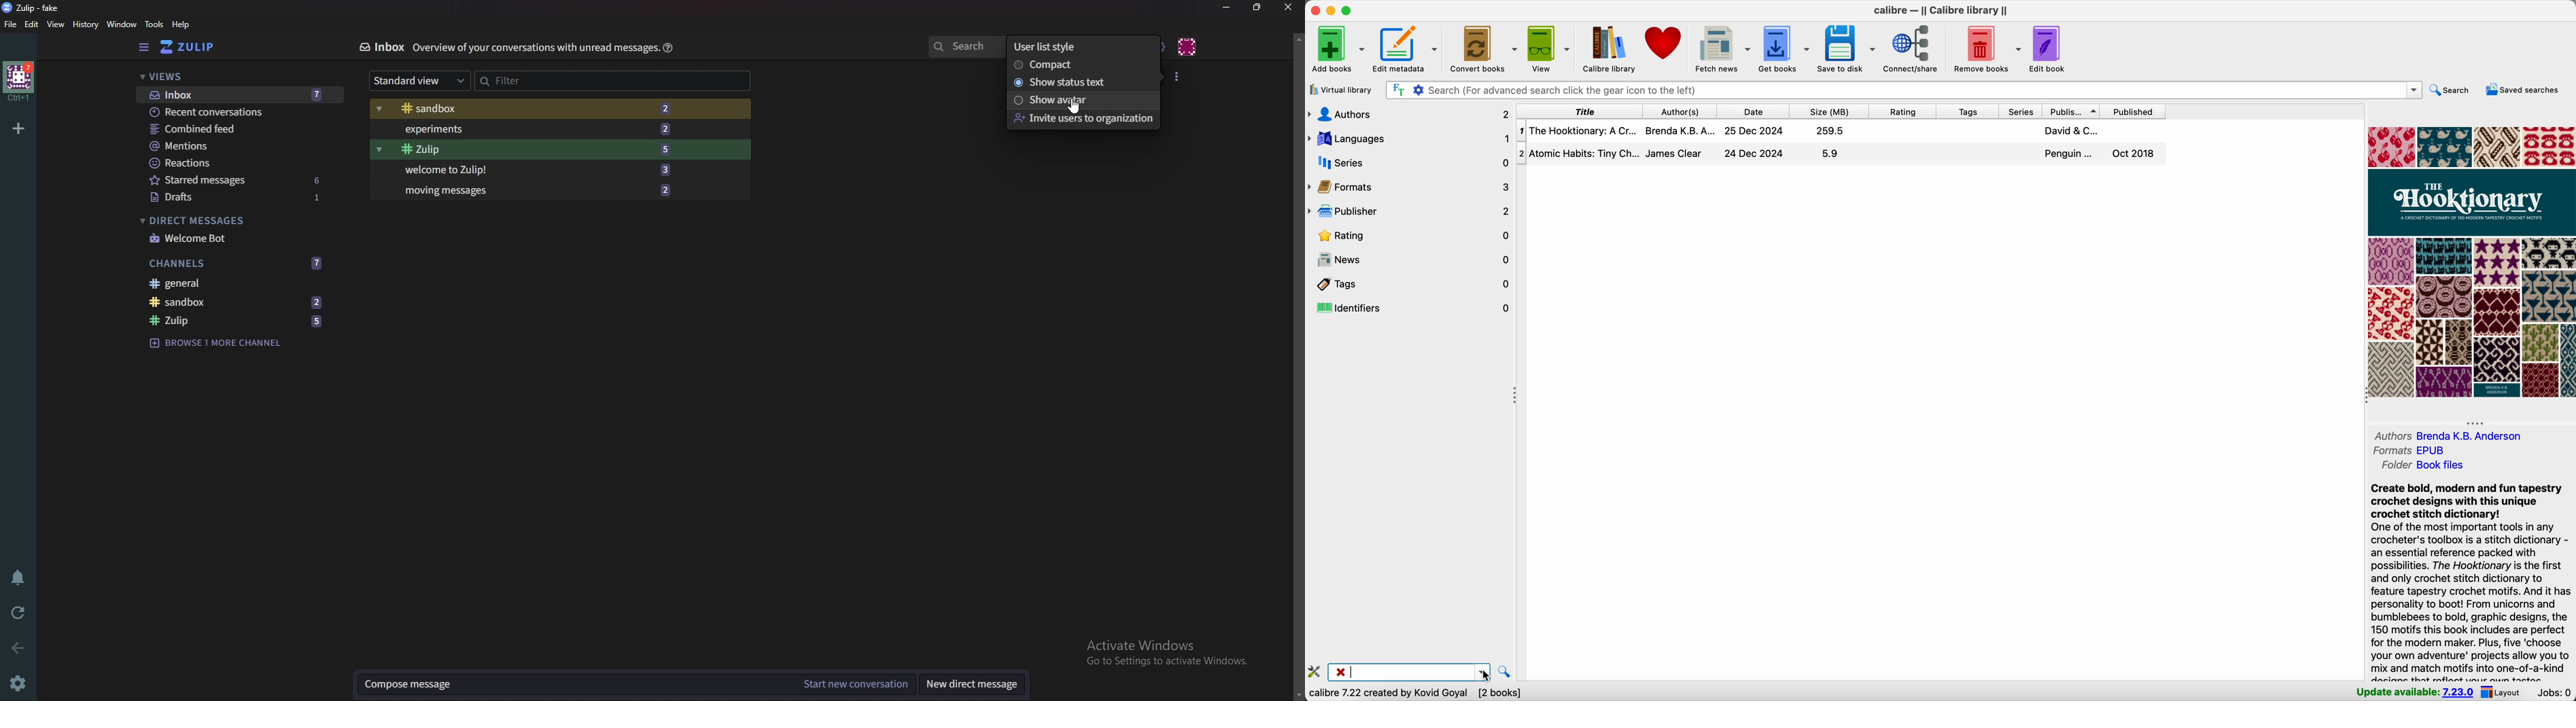  Describe the element at coordinates (238, 283) in the screenshot. I see `General` at that location.